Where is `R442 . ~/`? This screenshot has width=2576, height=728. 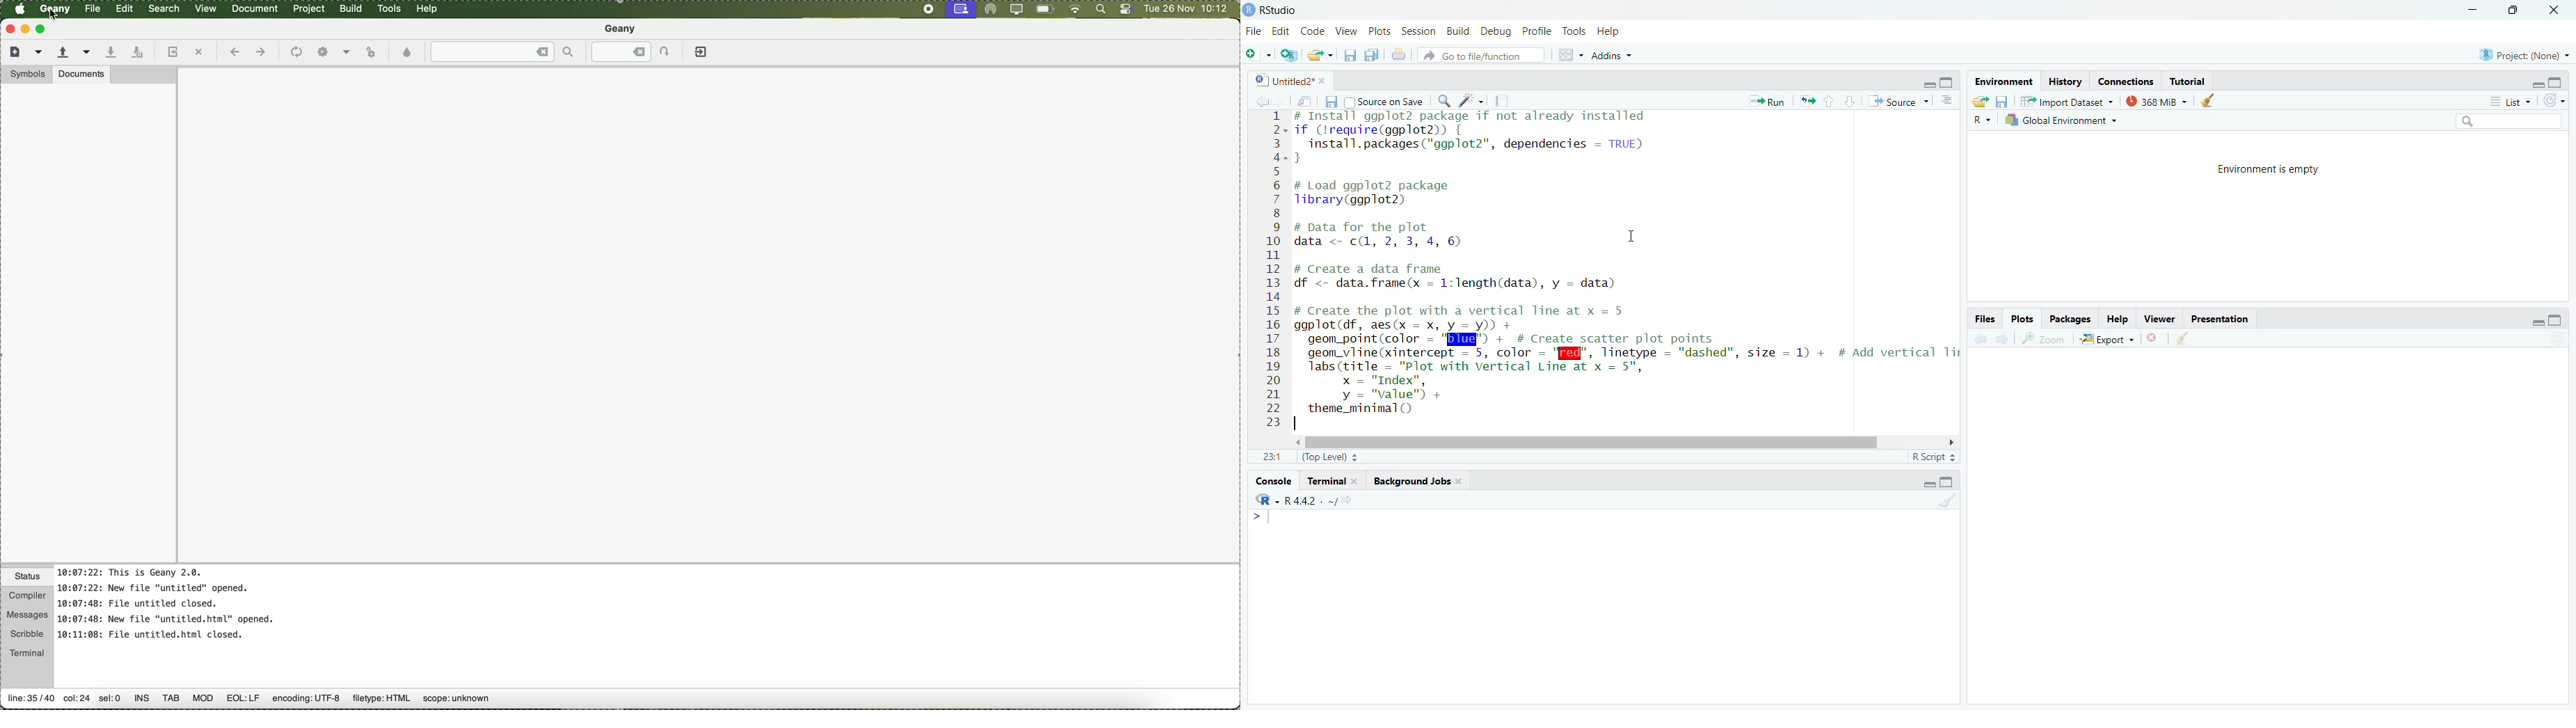 R442 . ~/ is located at coordinates (1296, 500).